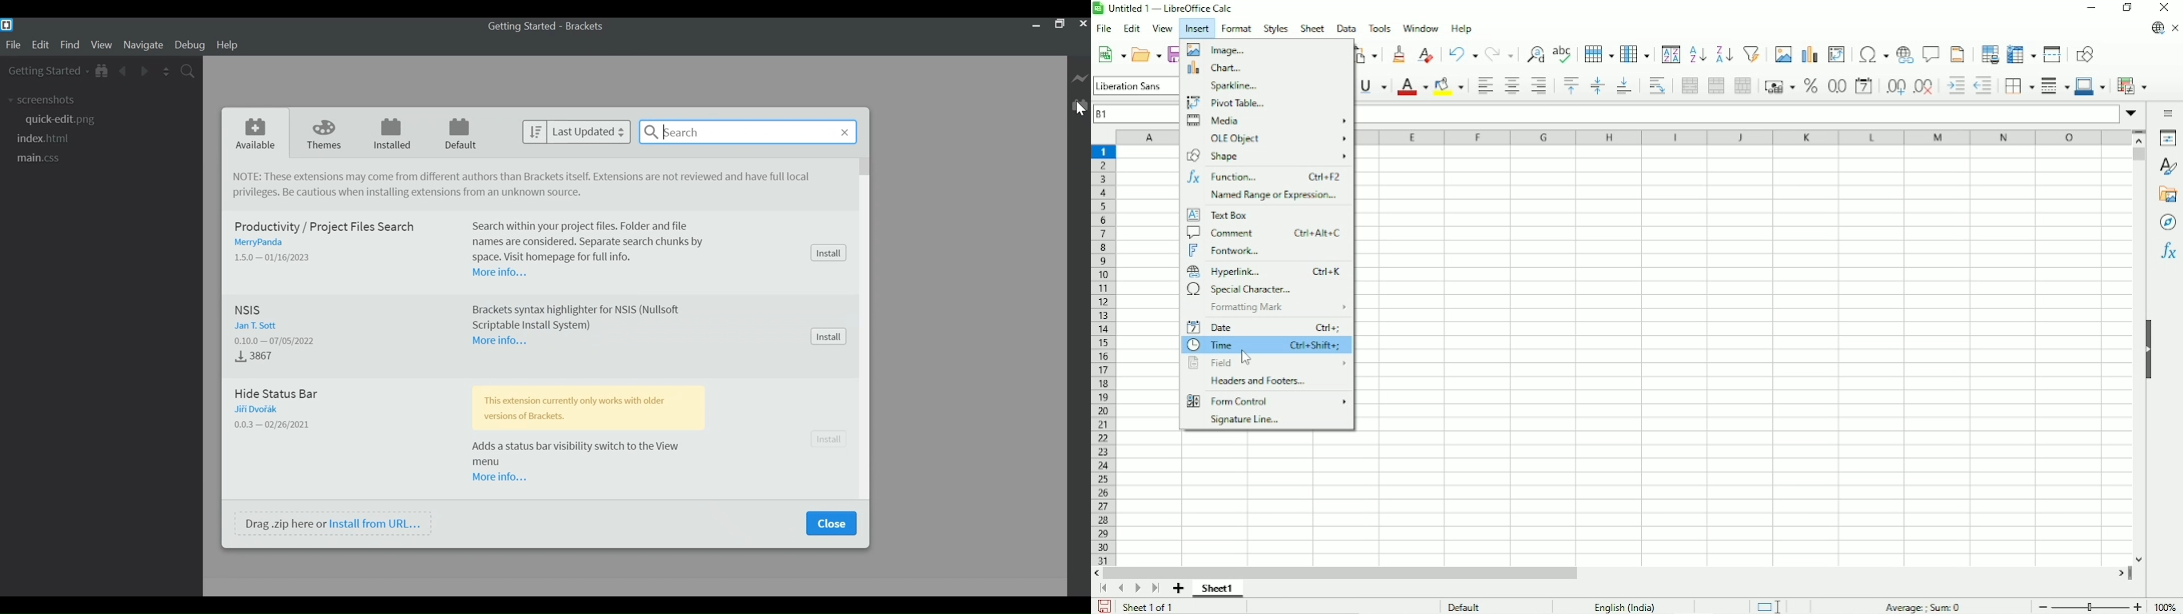 Image resolution: width=2184 pixels, height=616 pixels. I want to click on Clone formatting, so click(1397, 53).